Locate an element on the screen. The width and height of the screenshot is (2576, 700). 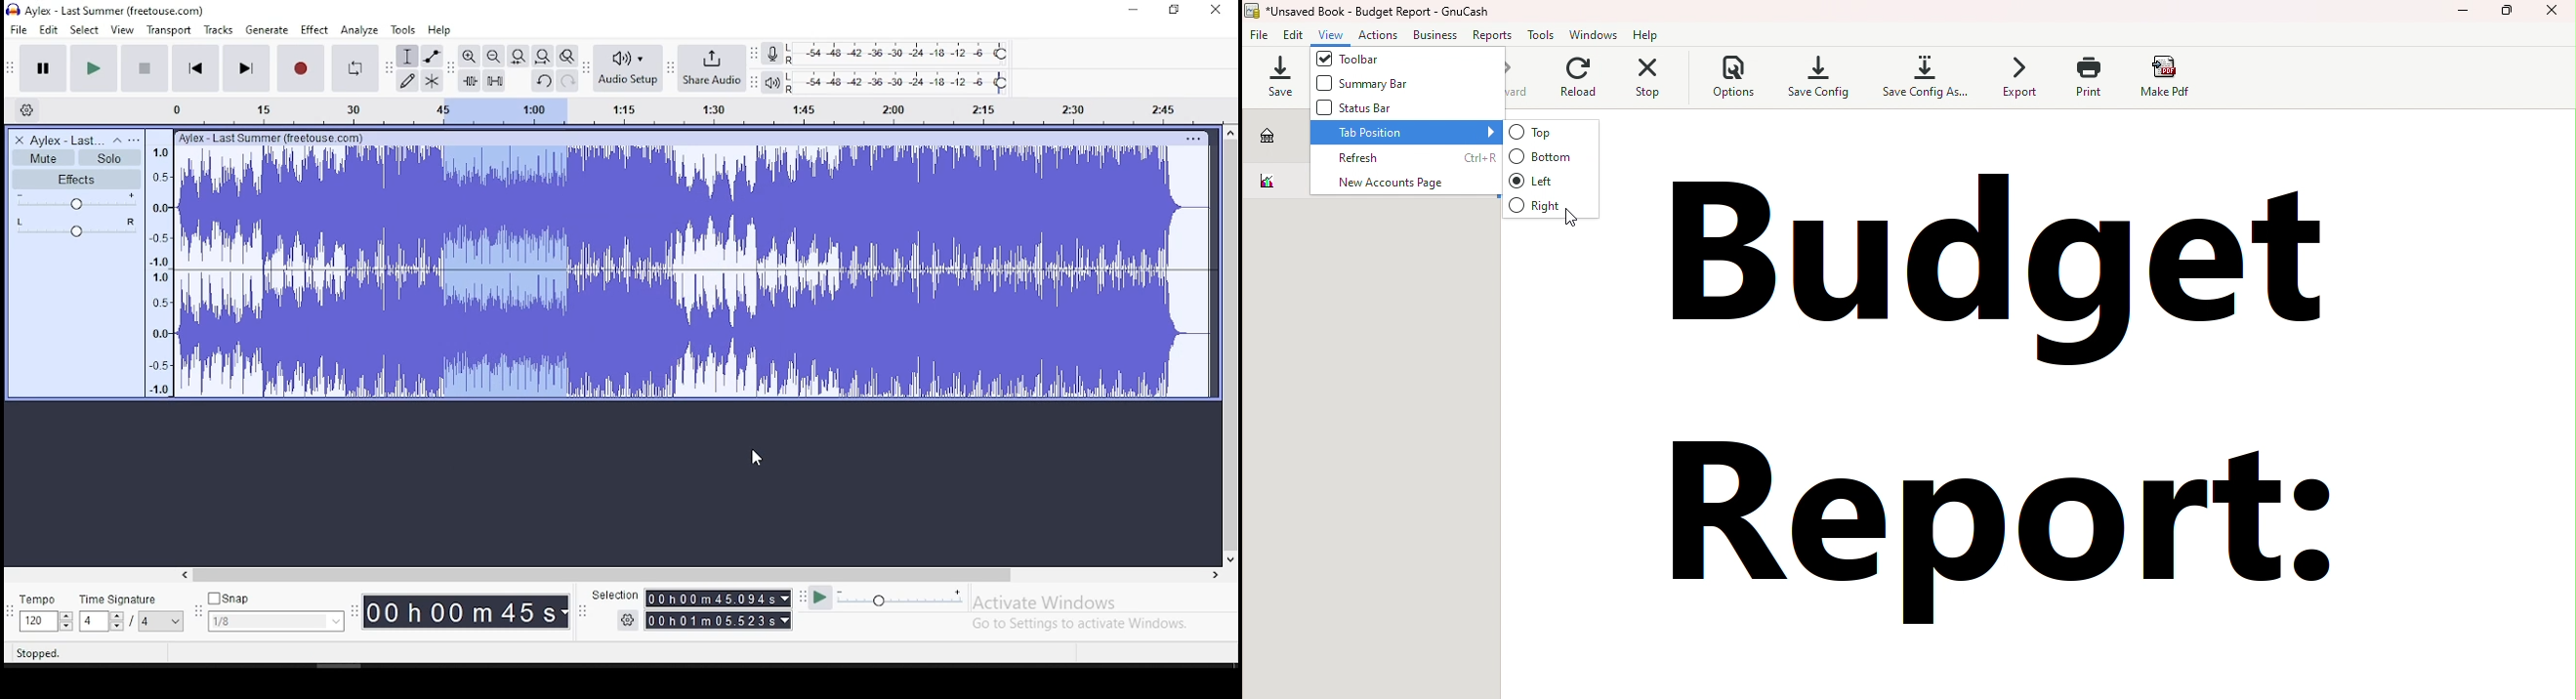
Windows is located at coordinates (1595, 36).